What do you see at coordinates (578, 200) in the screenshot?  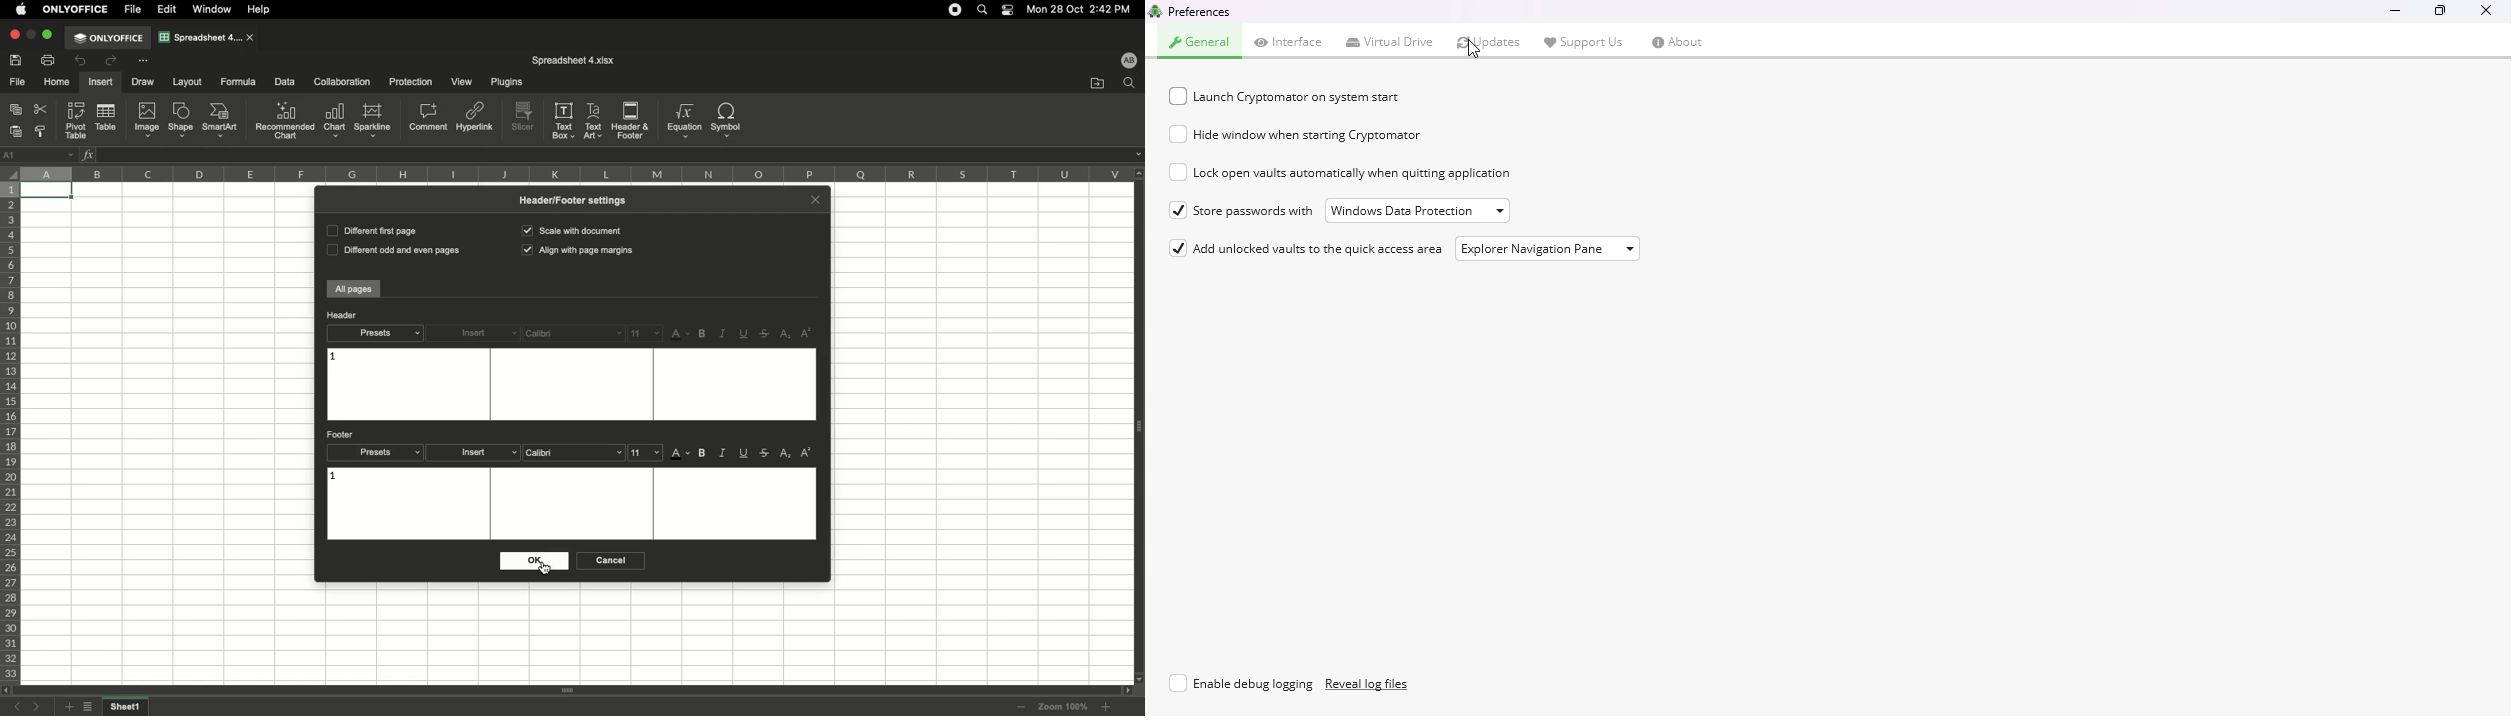 I see `Header/Footer settings` at bounding box center [578, 200].